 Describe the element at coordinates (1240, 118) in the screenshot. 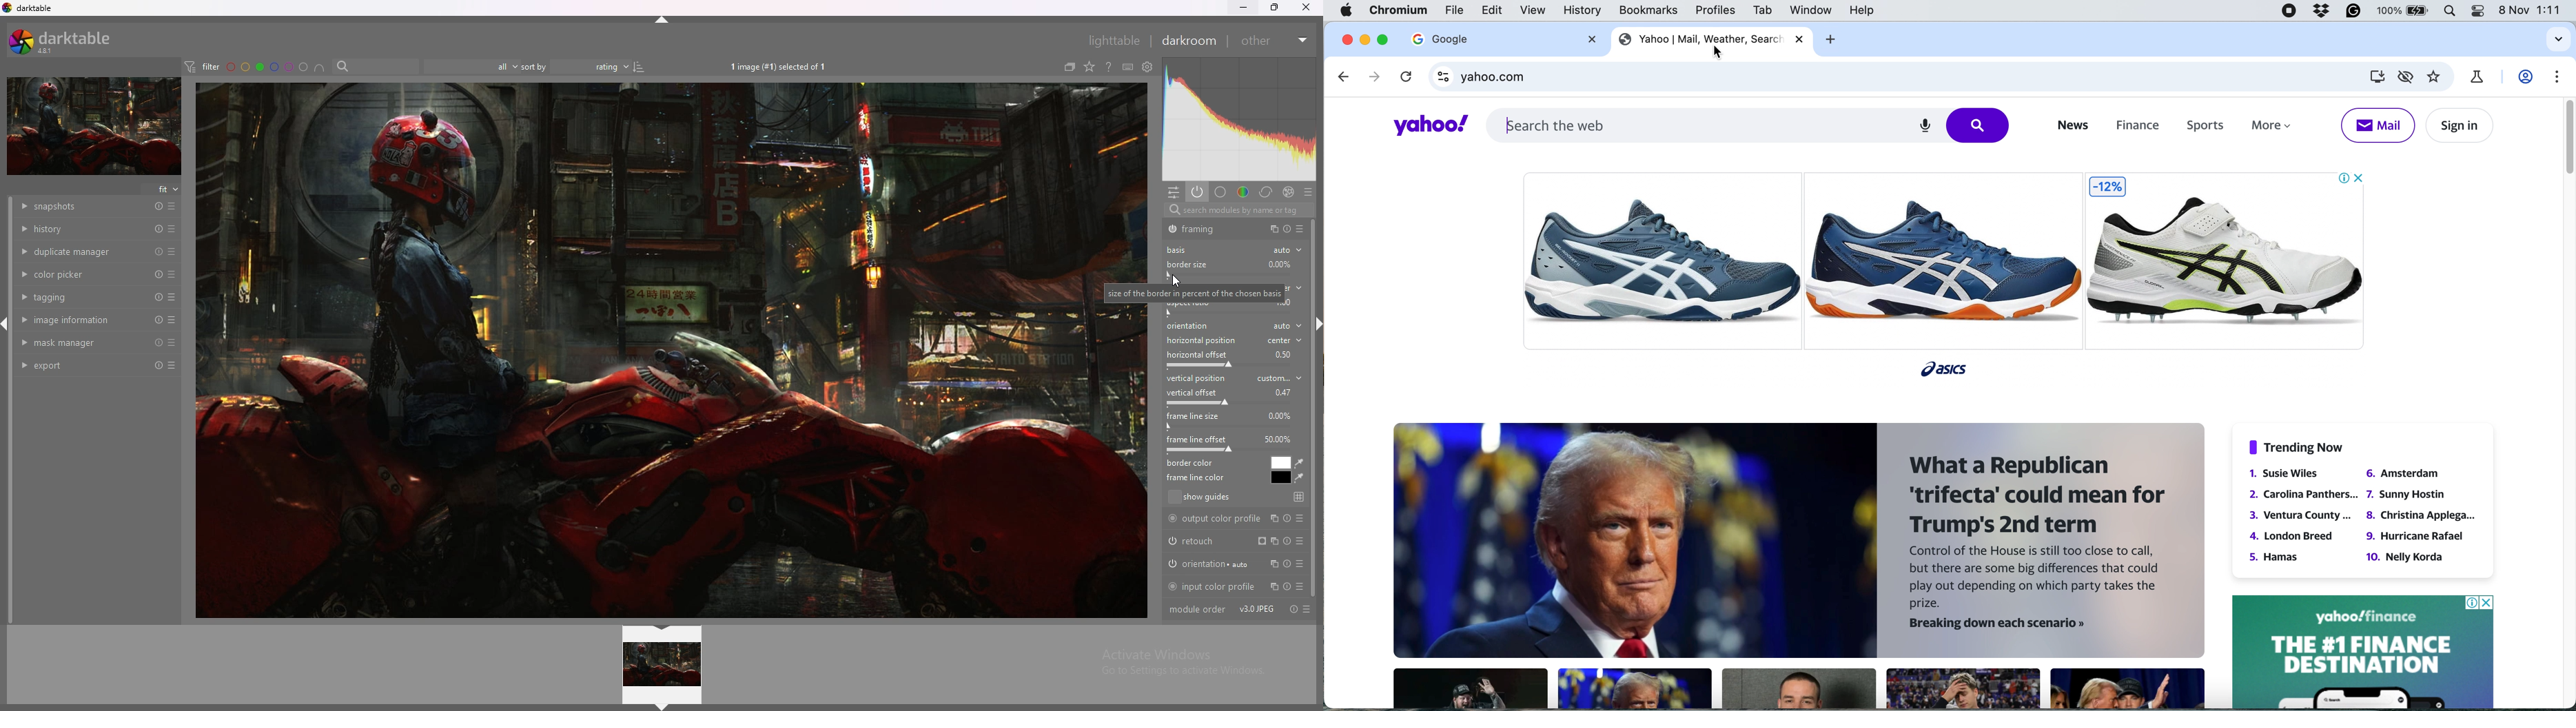

I see `photo heatmap` at that location.